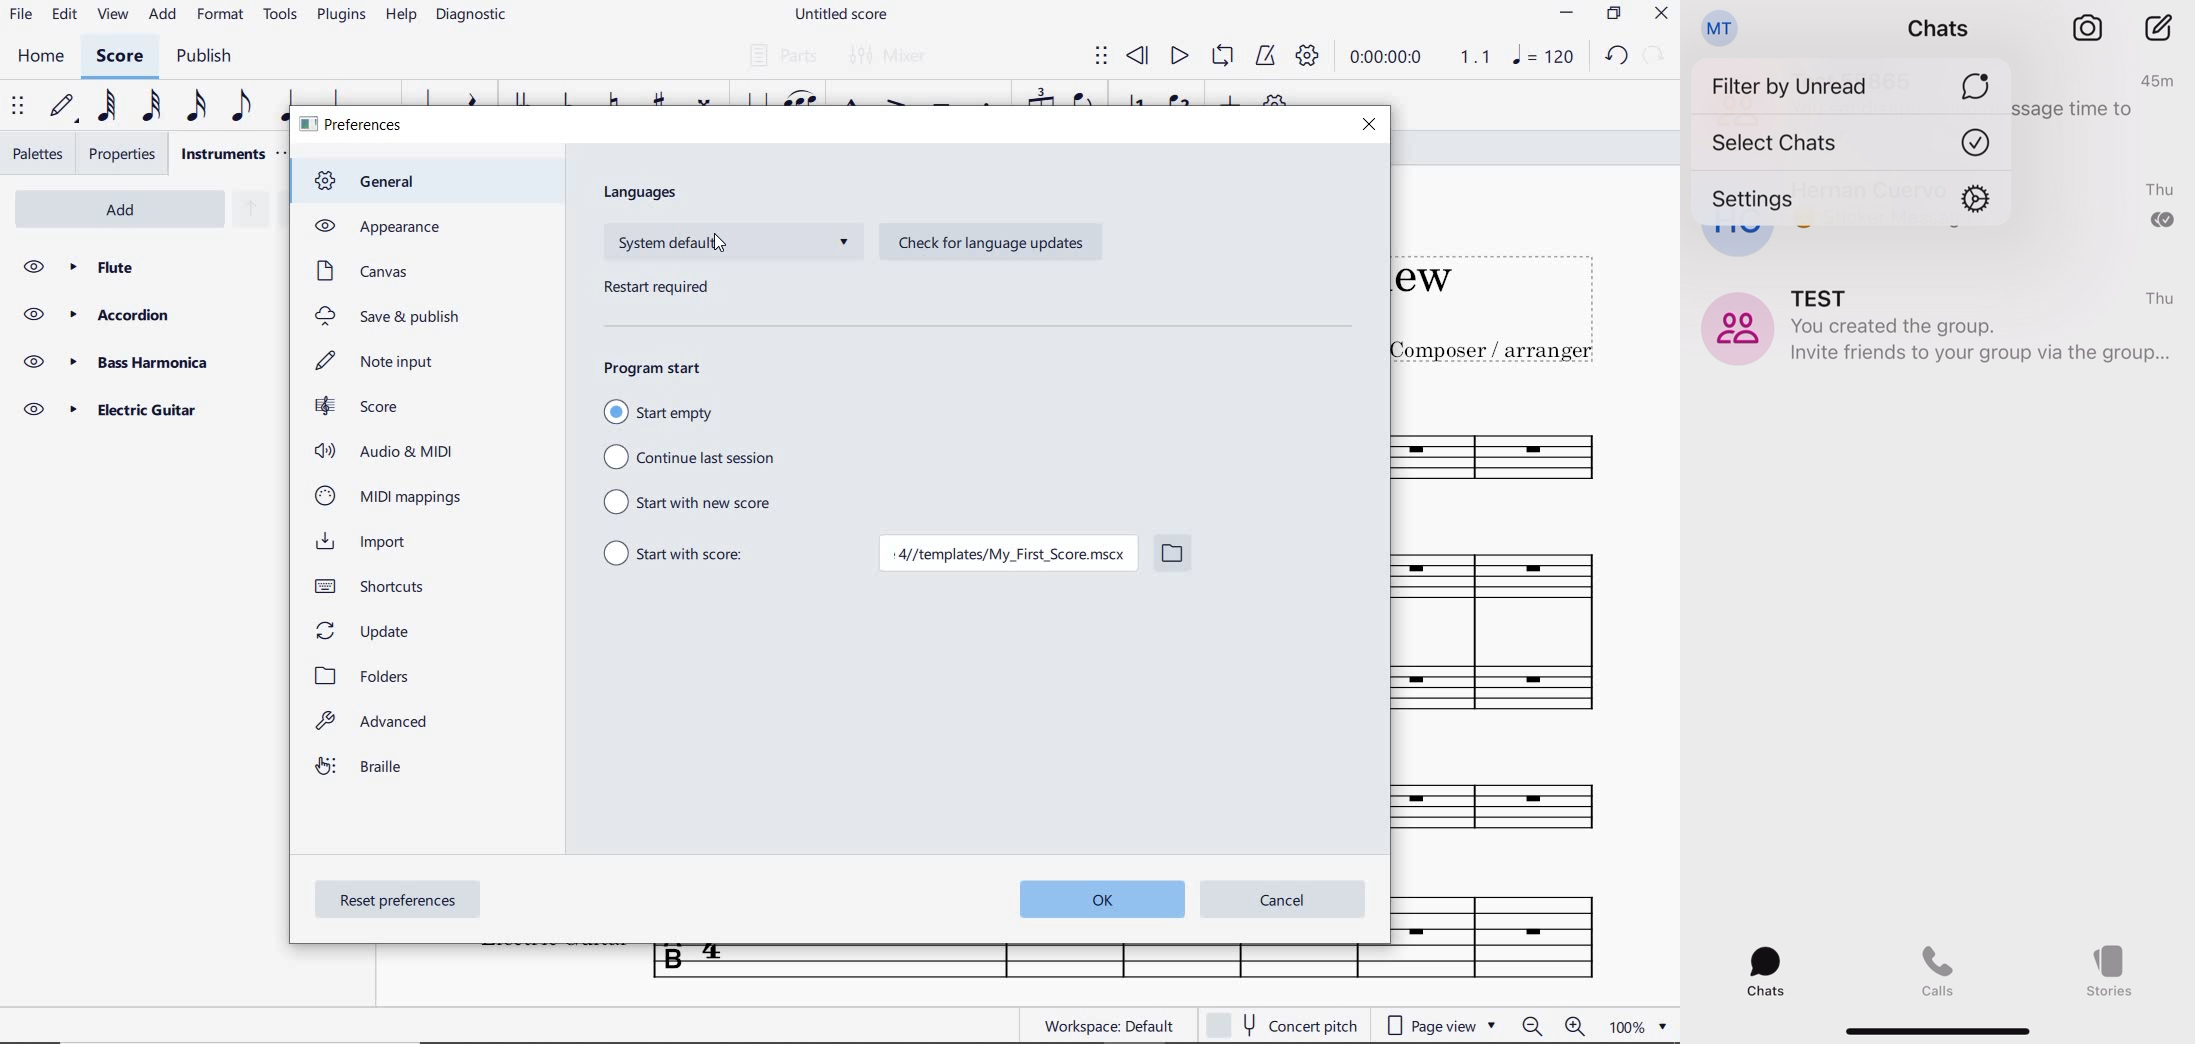 Image resolution: width=2212 pixels, height=1064 pixels. I want to click on languages, so click(643, 193).